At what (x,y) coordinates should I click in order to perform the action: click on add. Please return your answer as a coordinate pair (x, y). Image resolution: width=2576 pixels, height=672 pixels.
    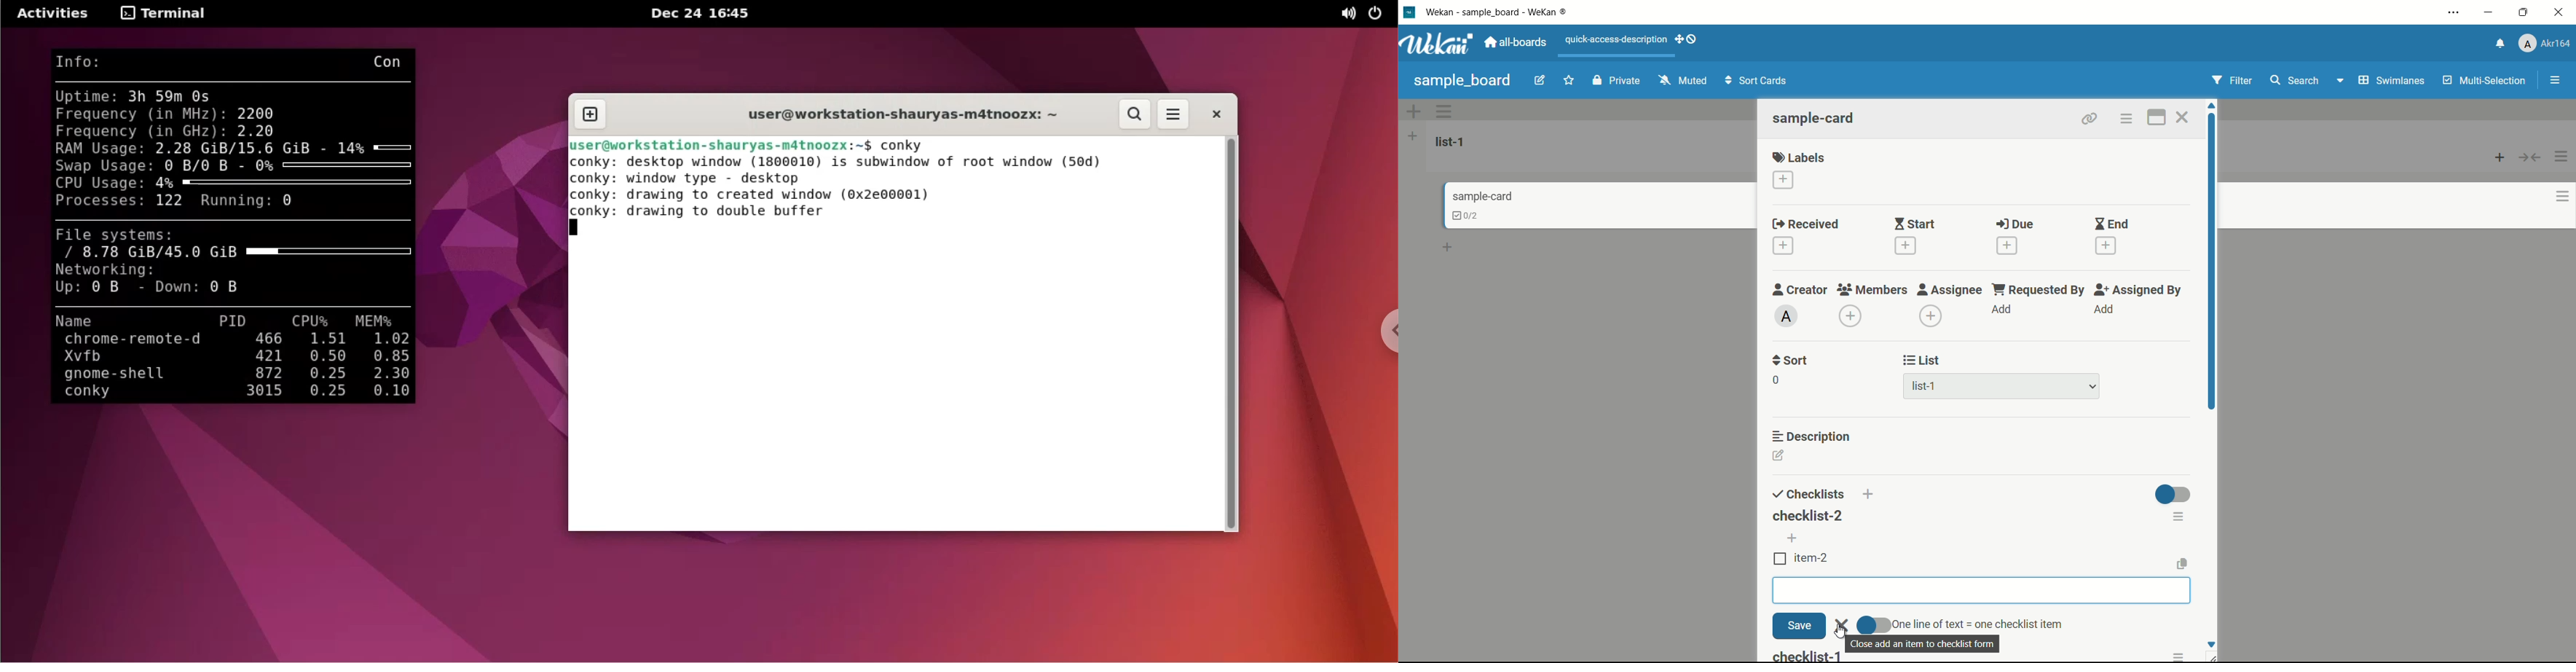
    Looking at the image, I should click on (2003, 310).